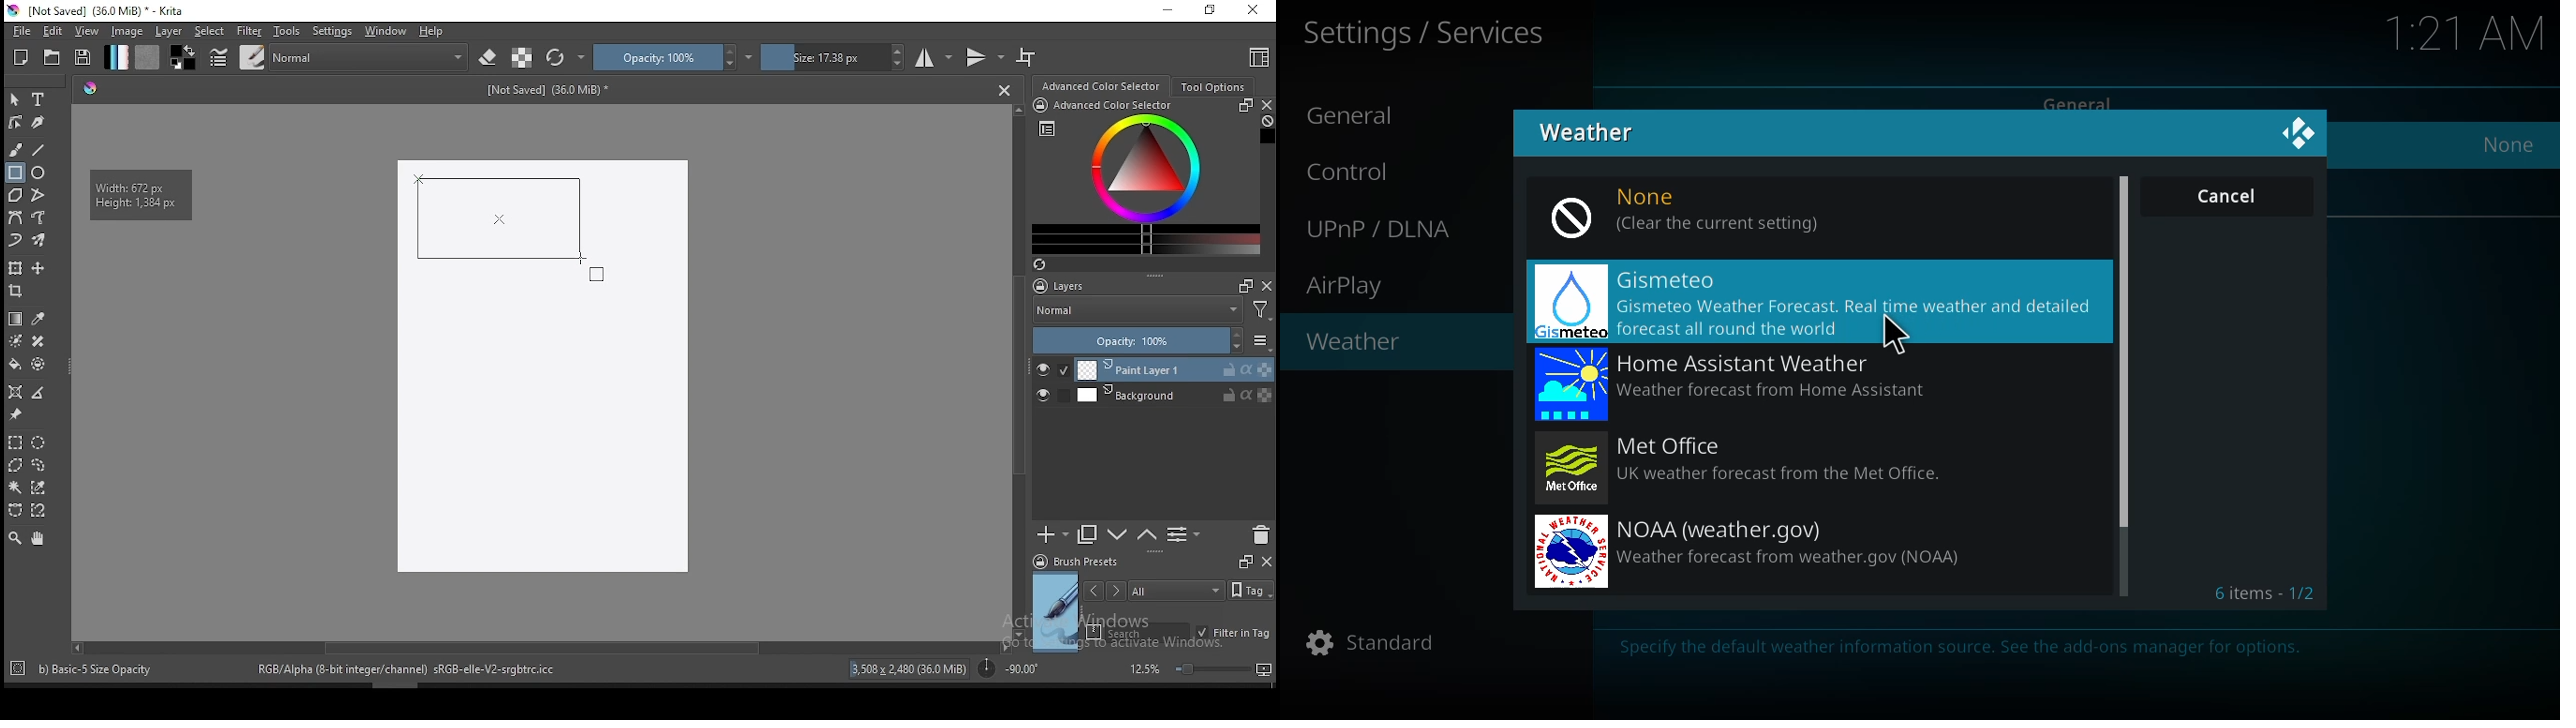  I want to click on standard, so click(1375, 643).